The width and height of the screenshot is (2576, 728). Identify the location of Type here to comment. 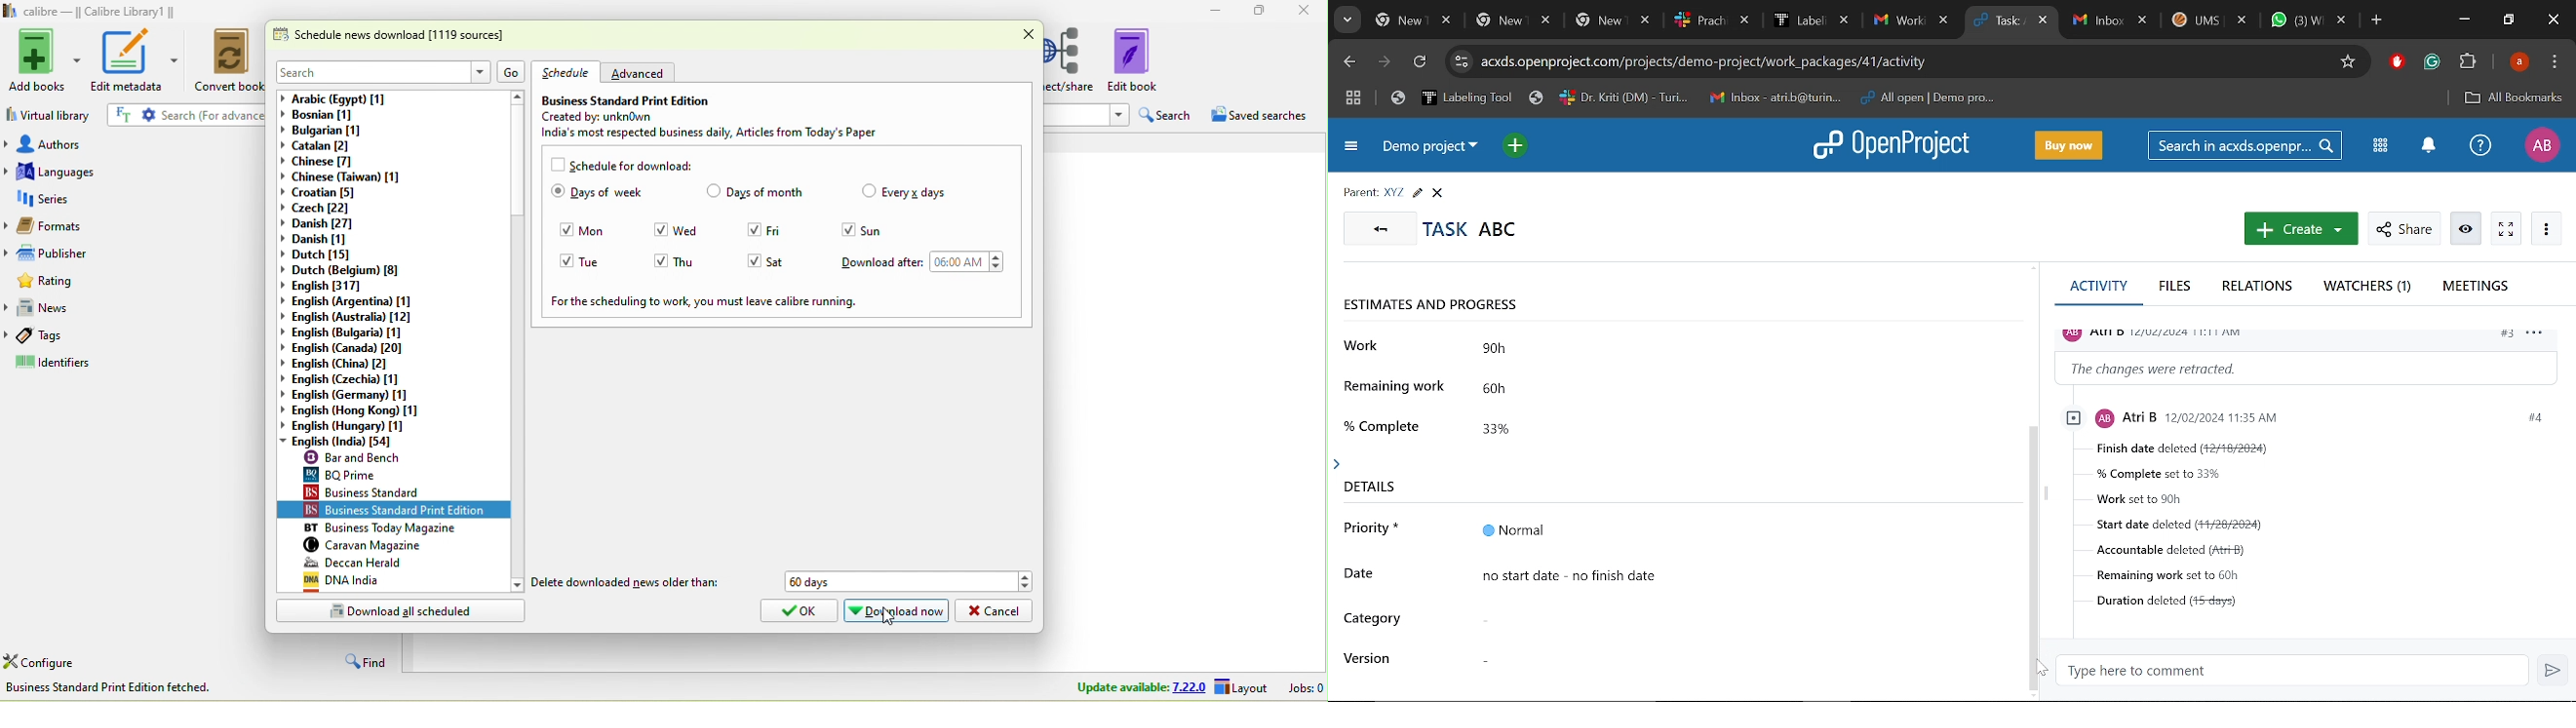
(2293, 671).